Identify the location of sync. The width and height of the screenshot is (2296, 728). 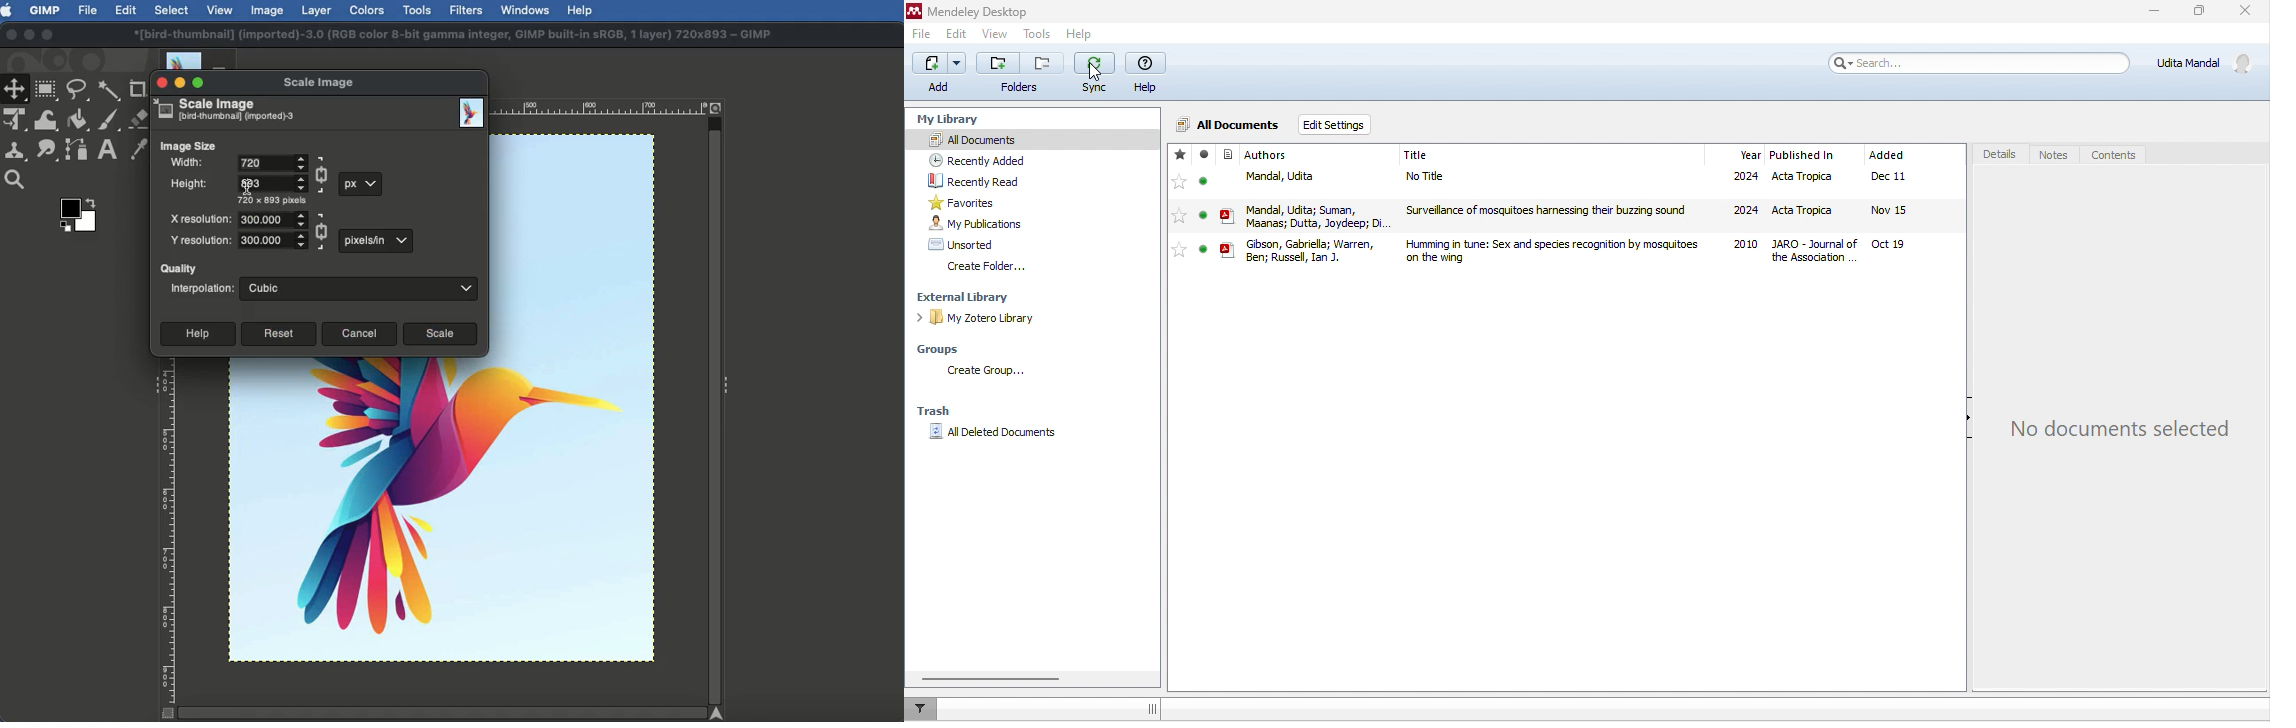
(1095, 75).